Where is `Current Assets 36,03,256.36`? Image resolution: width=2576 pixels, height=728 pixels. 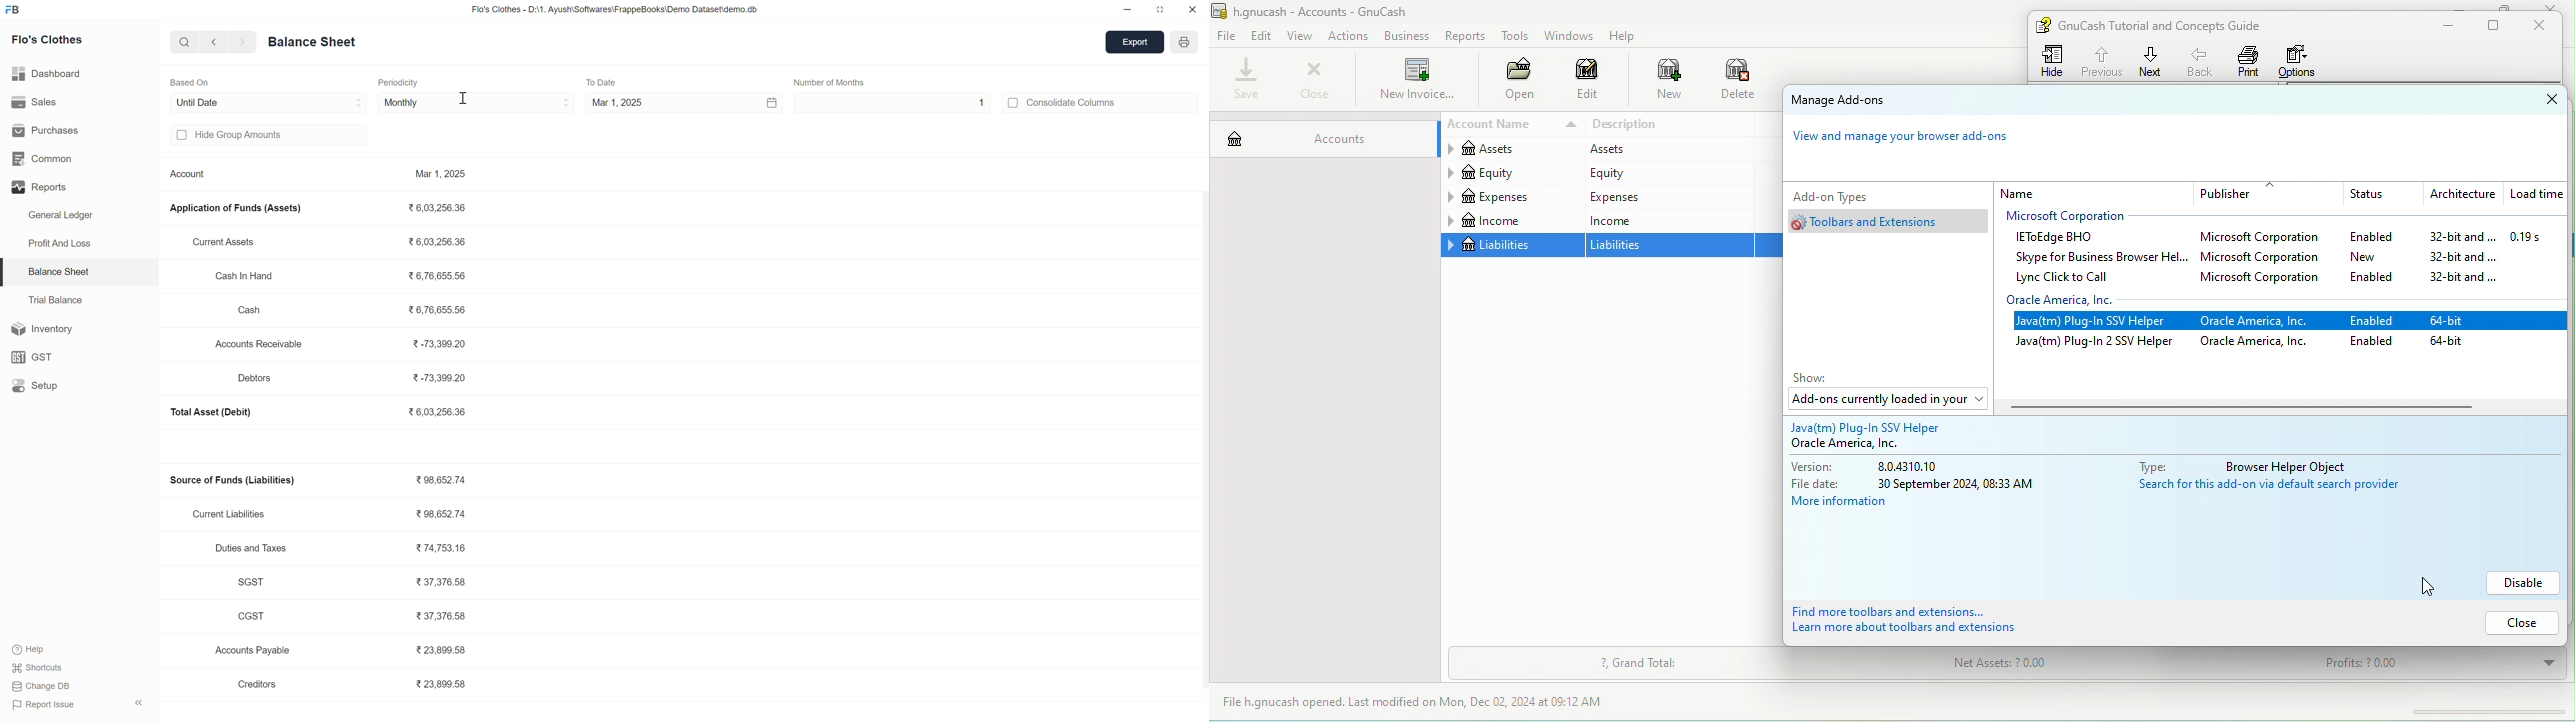 Current Assets 36,03,256.36 is located at coordinates (334, 242).